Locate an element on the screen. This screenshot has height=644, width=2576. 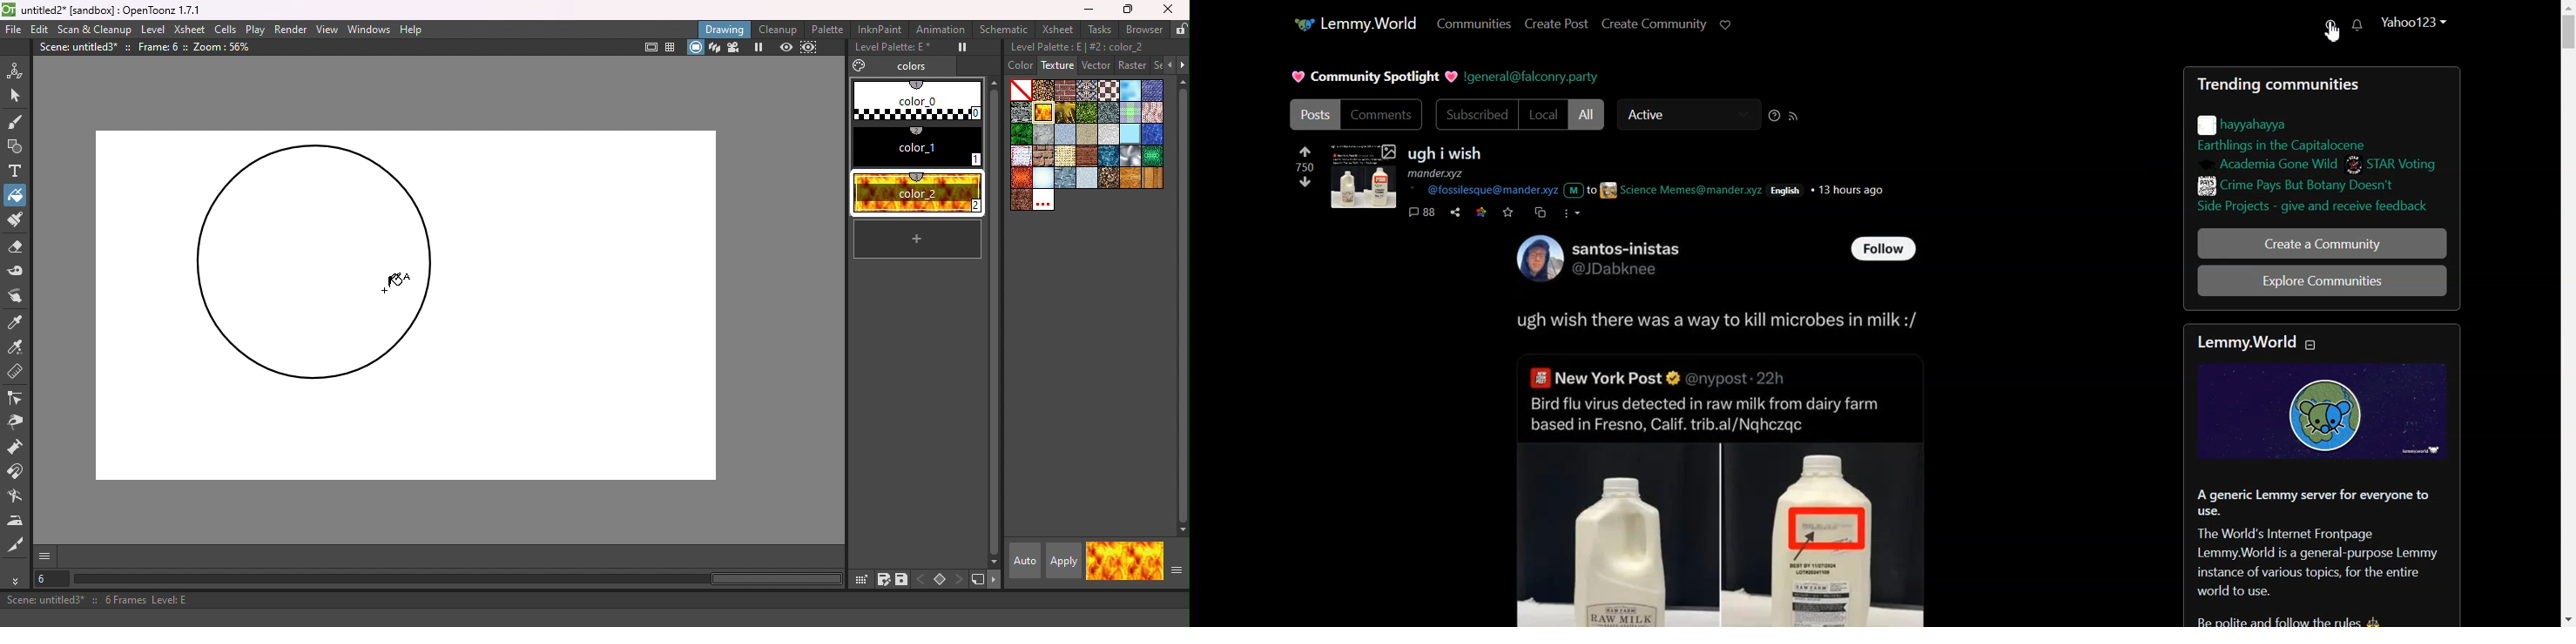
Field guide is located at coordinates (671, 48).